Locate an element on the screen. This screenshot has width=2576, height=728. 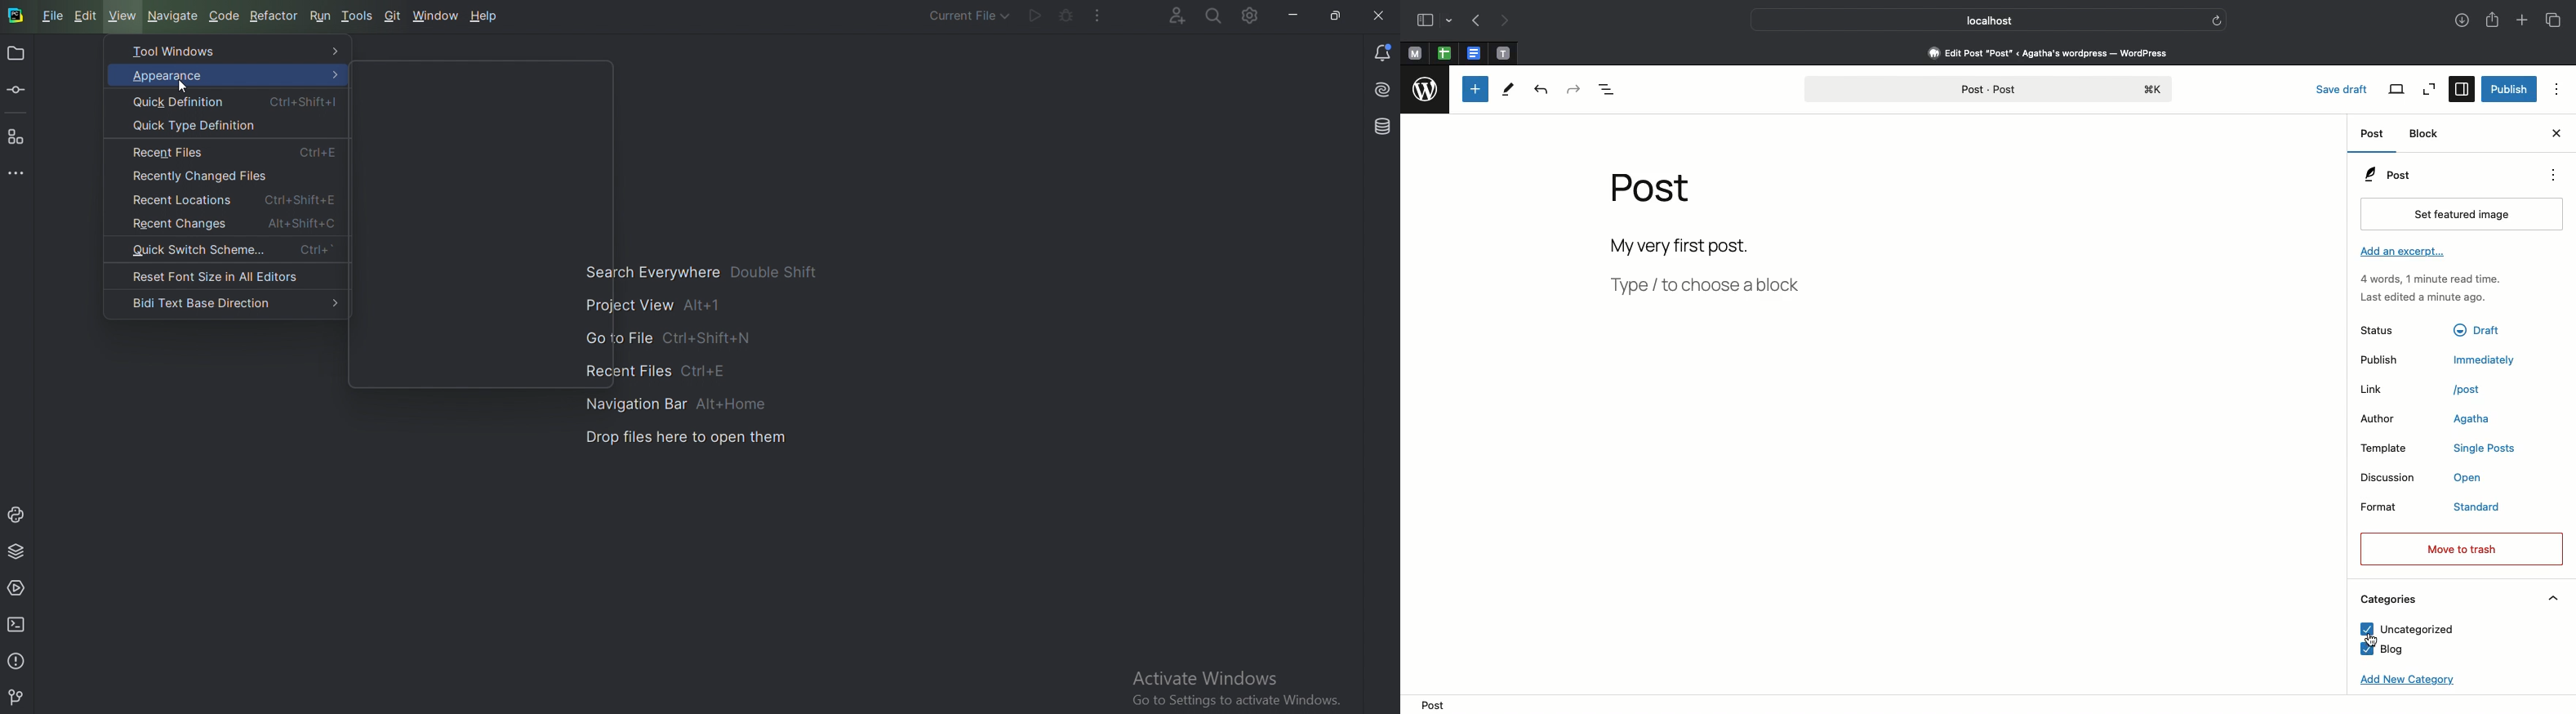
Settings is located at coordinates (1253, 18).